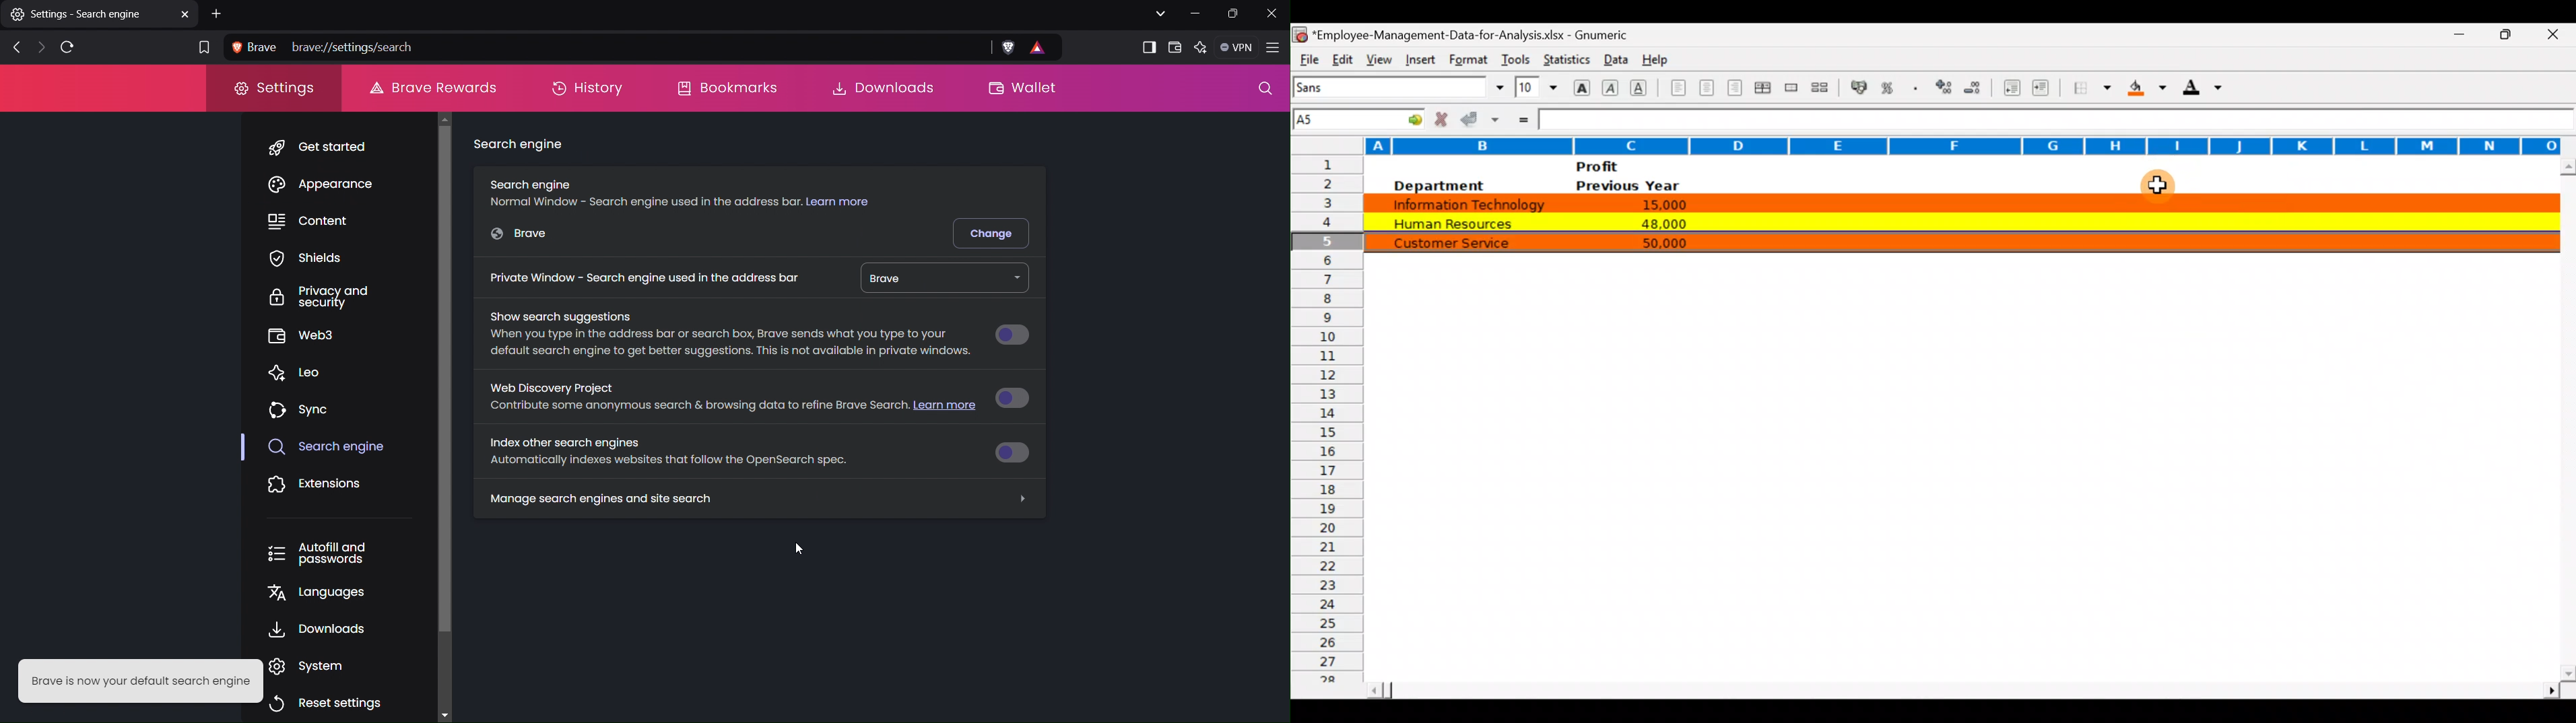  What do you see at coordinates (804, 552) in the screenshot?
I see `cursor` at bounding box center [804, 552].